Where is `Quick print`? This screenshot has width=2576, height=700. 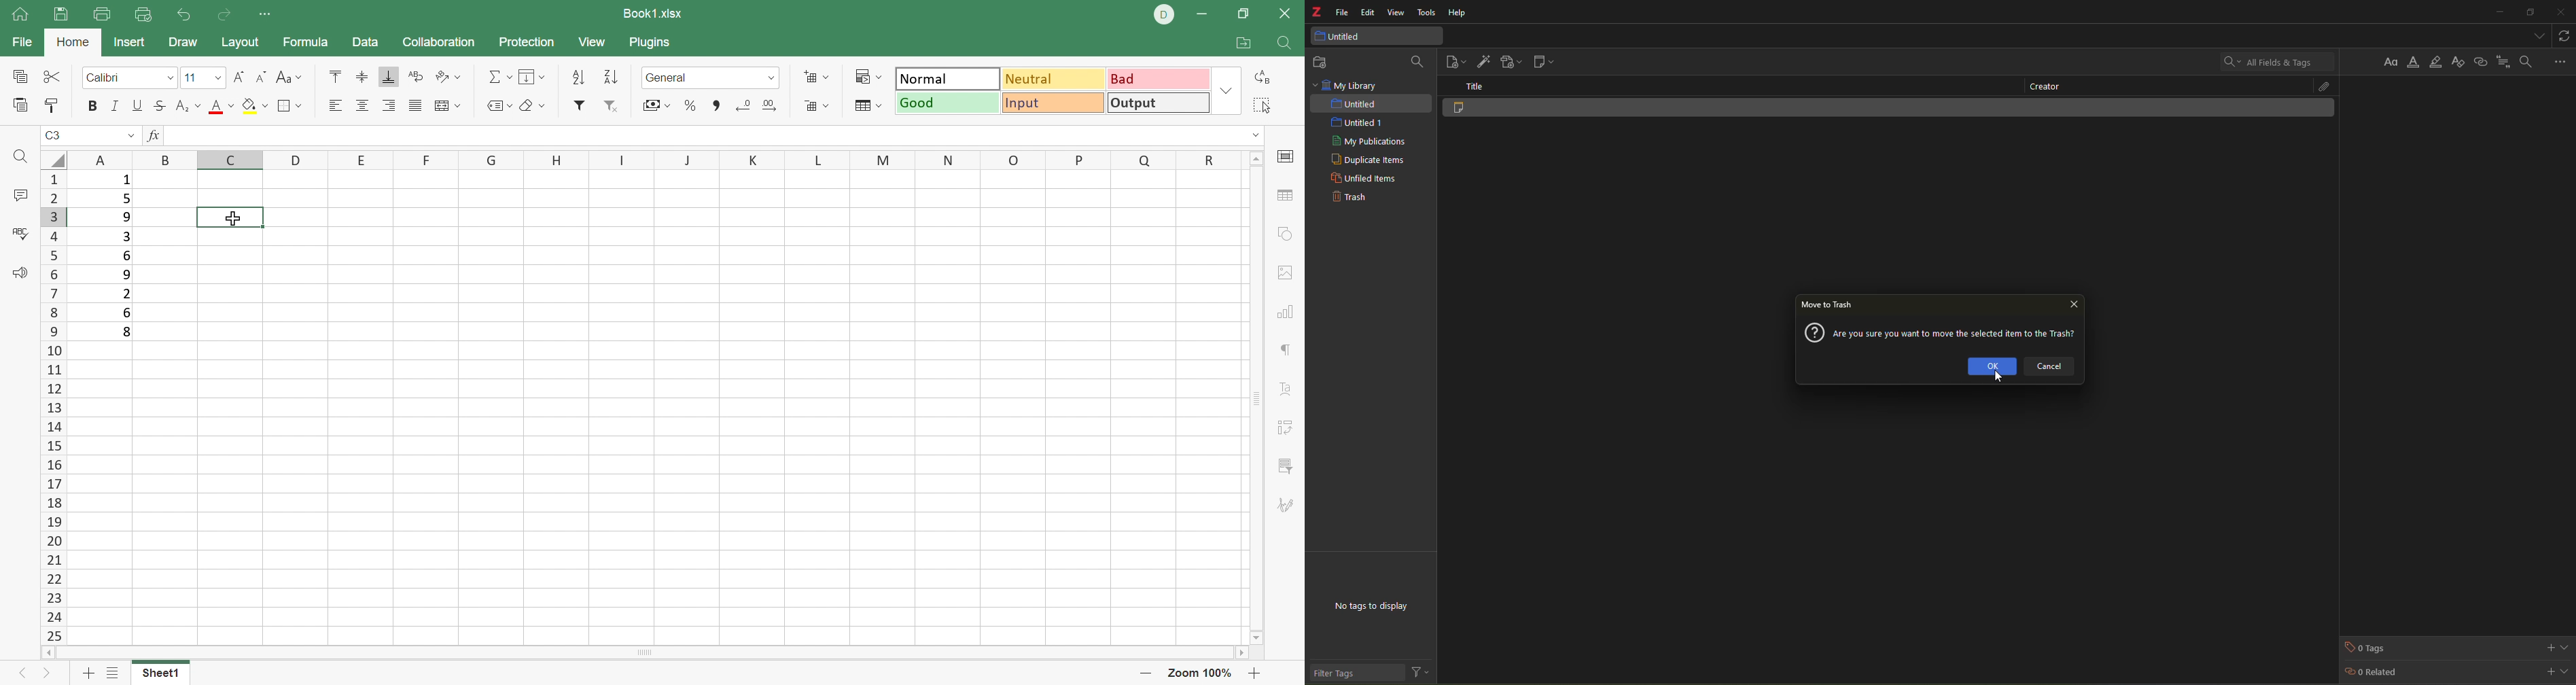
Quick print is located at coordinates (142, 14).